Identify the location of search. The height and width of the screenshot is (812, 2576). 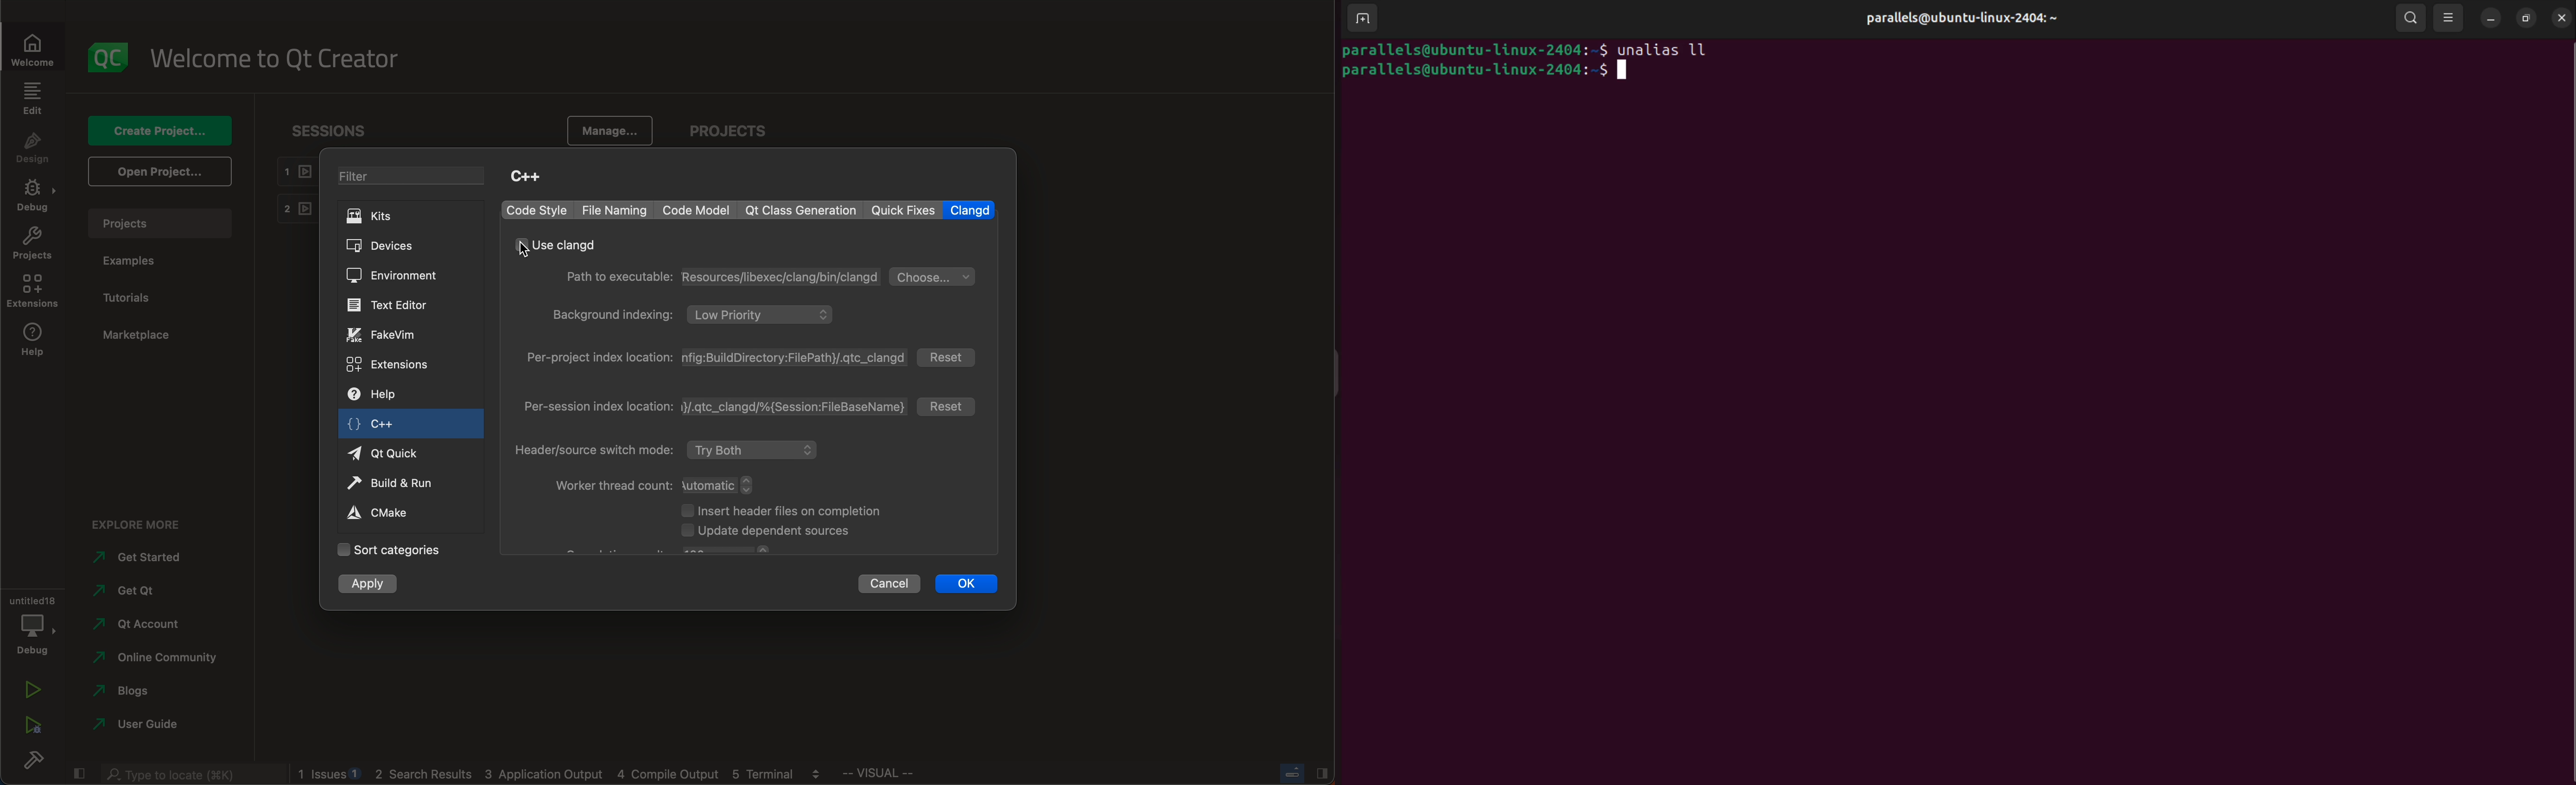
(2408, 17).